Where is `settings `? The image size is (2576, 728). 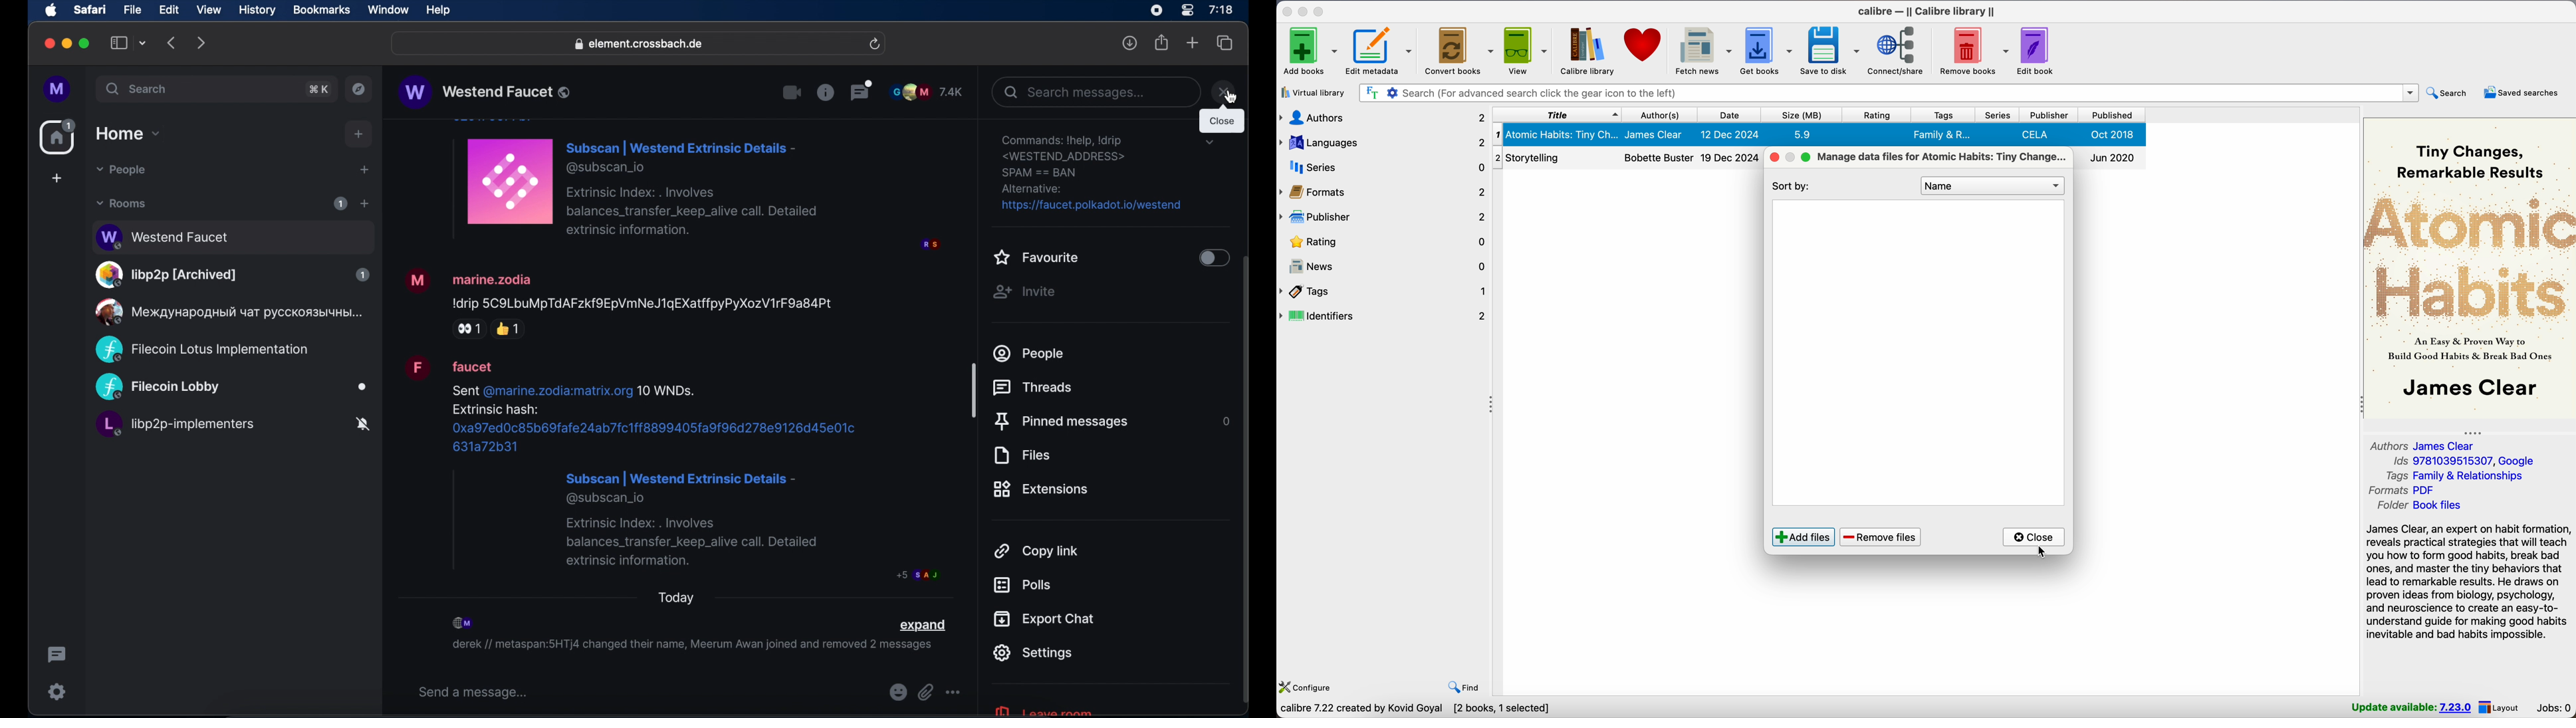
settings  is located at coordinates (1093, 174).